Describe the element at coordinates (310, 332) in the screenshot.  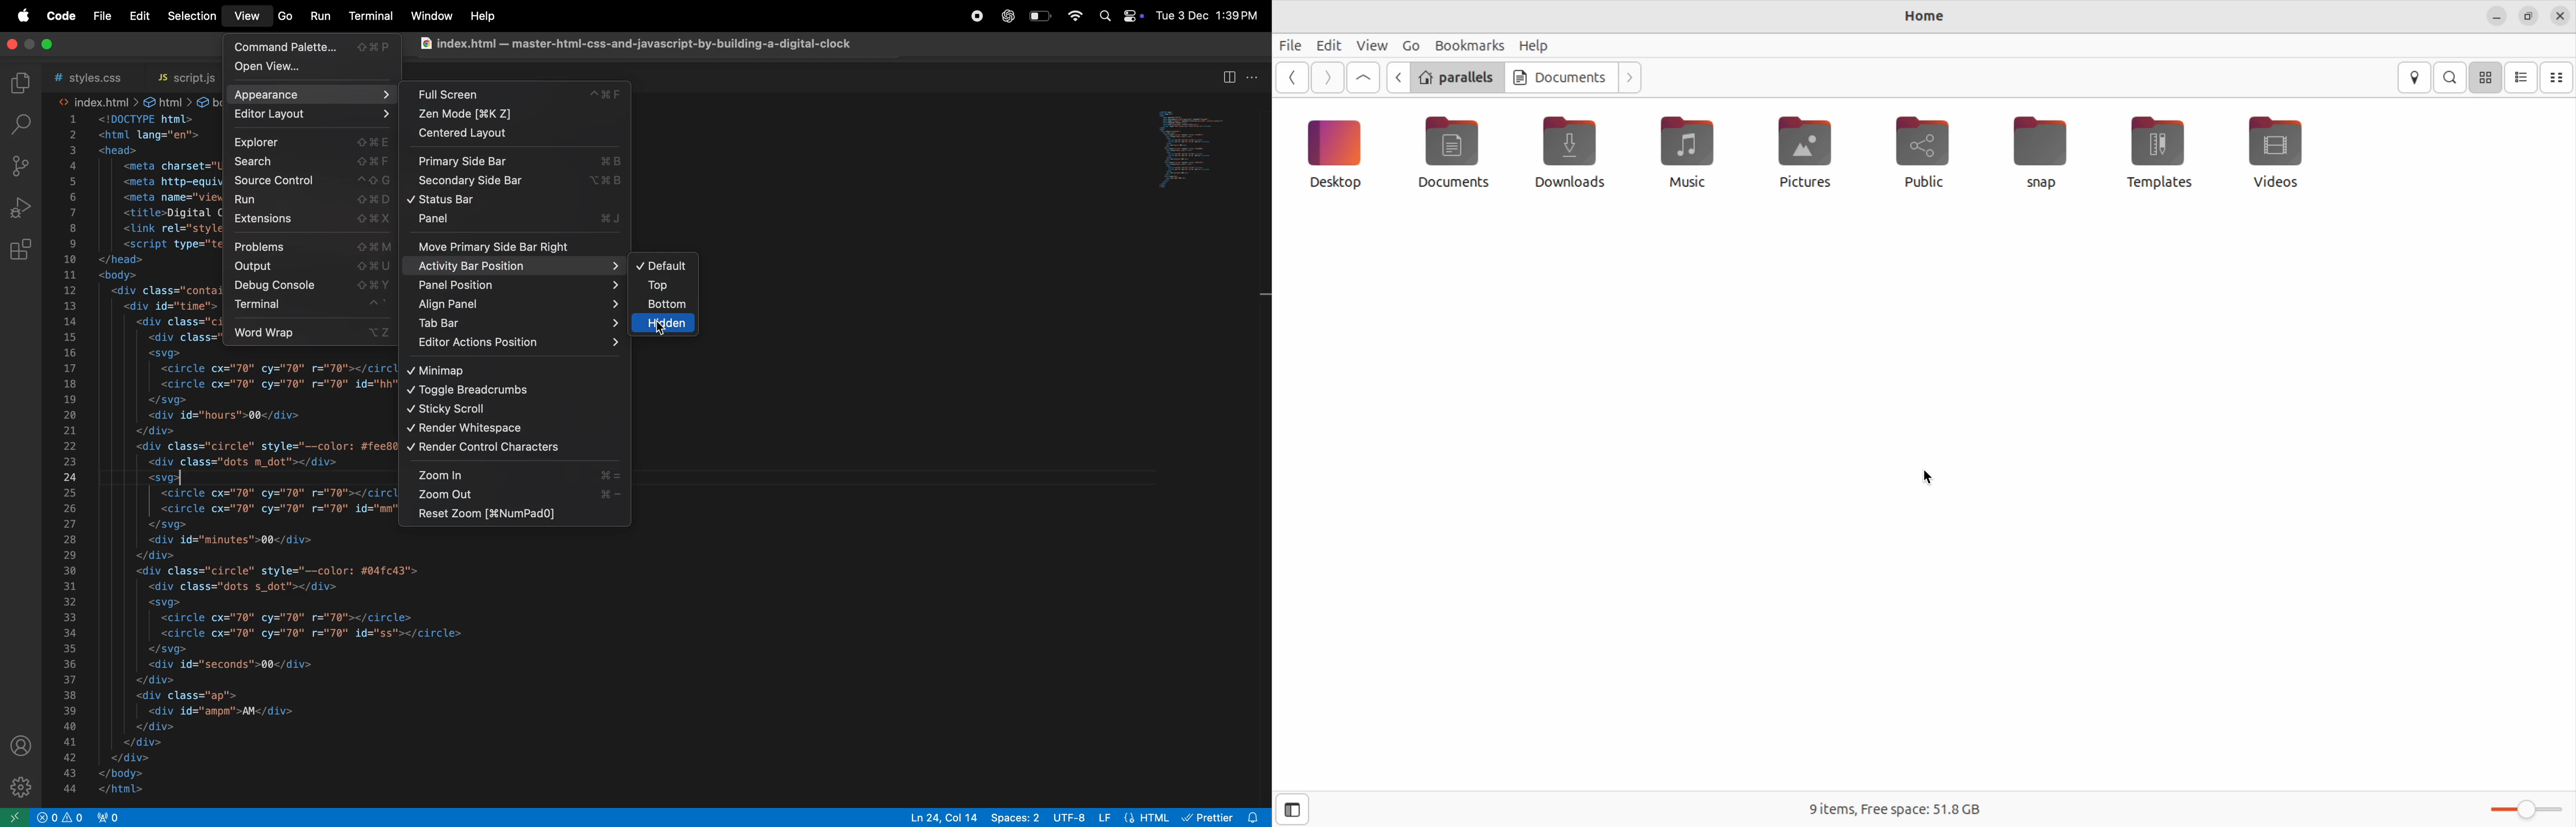
I see `word wrap` at that location.